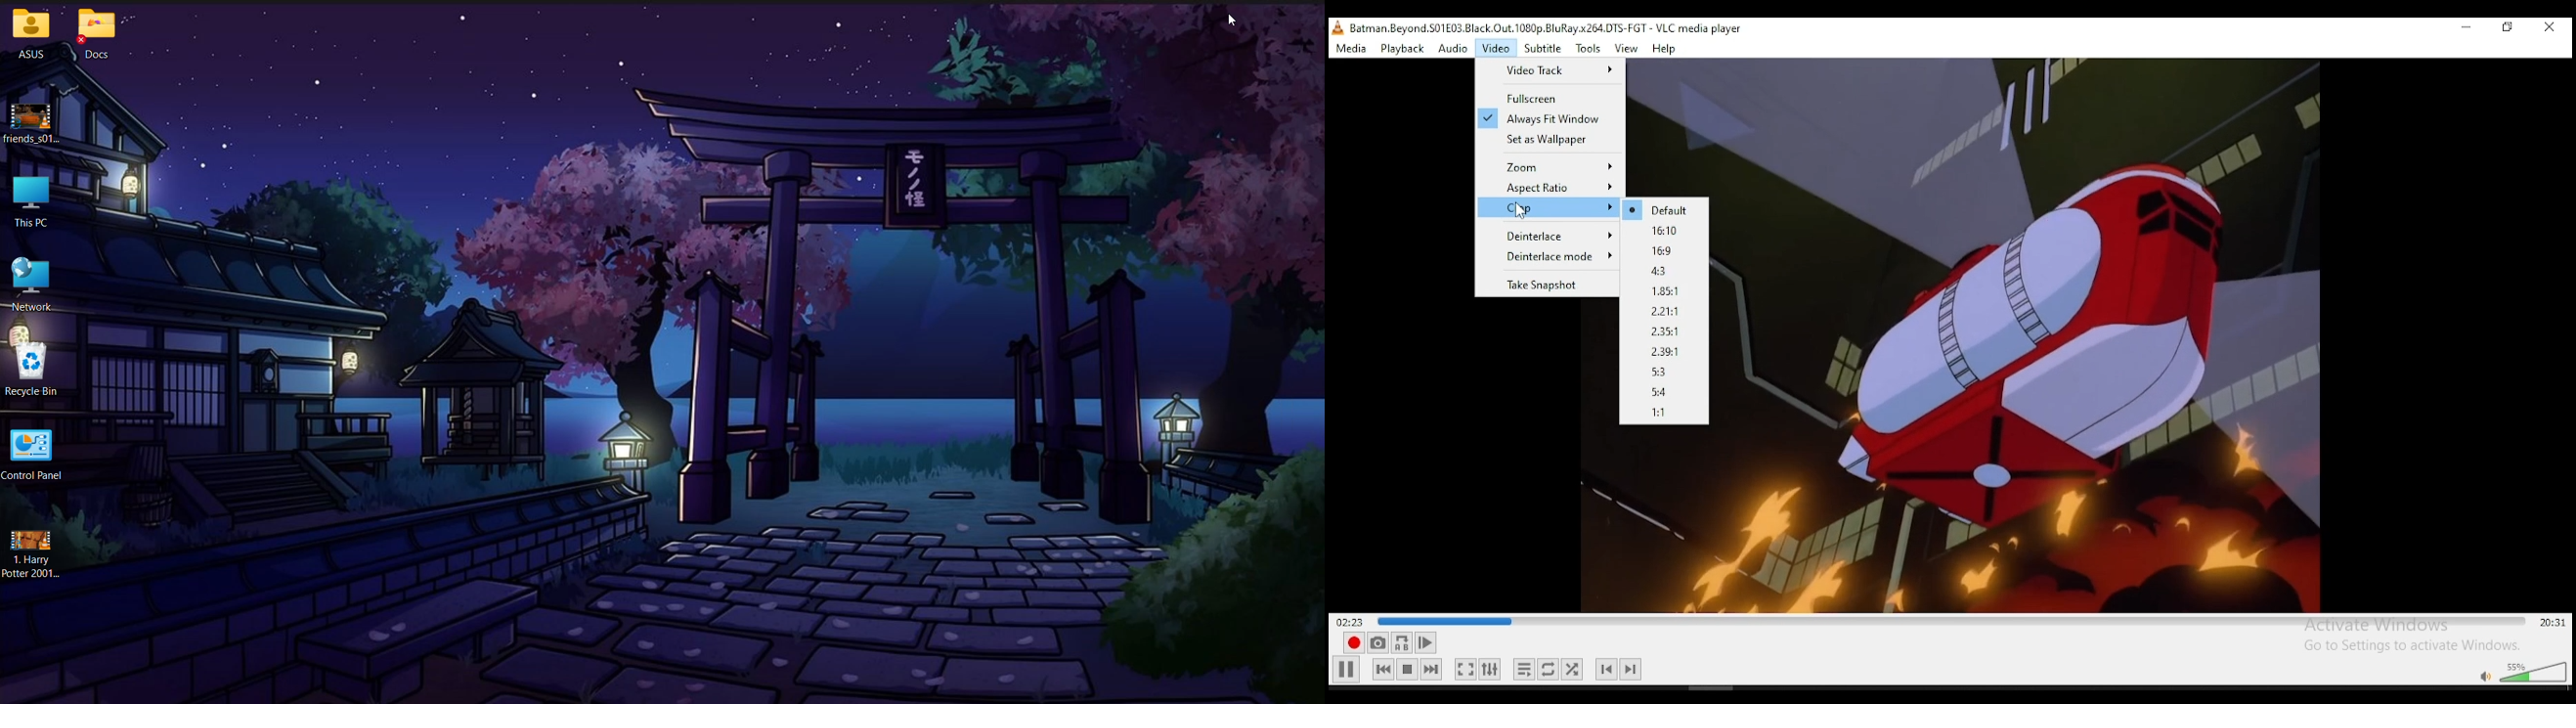 Image resolution: width=2576 pixels, height=728 pixels. I want to click on video, so click(1498, 48).